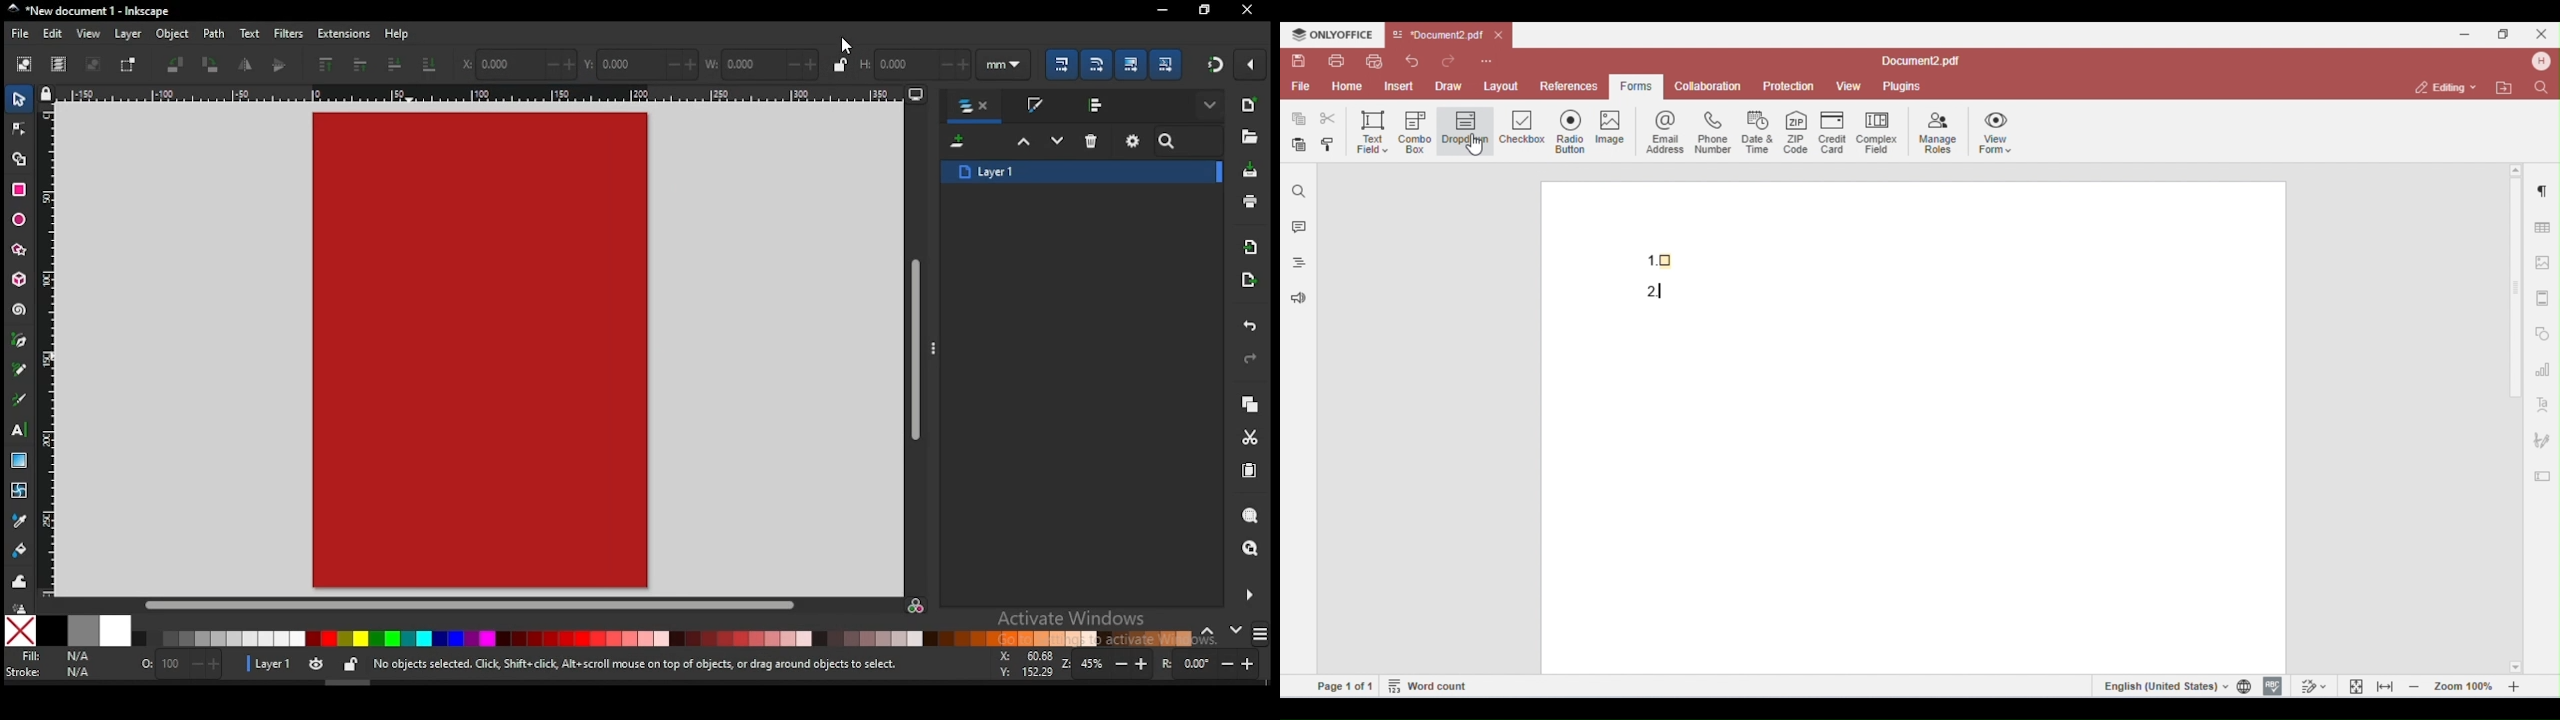 Image resolution: width=2576 pixels, height=728 pixels. What do you see at coordinates (20, 341) in the screenshot?
I see `pen tool` at bounding box center [20, 341].